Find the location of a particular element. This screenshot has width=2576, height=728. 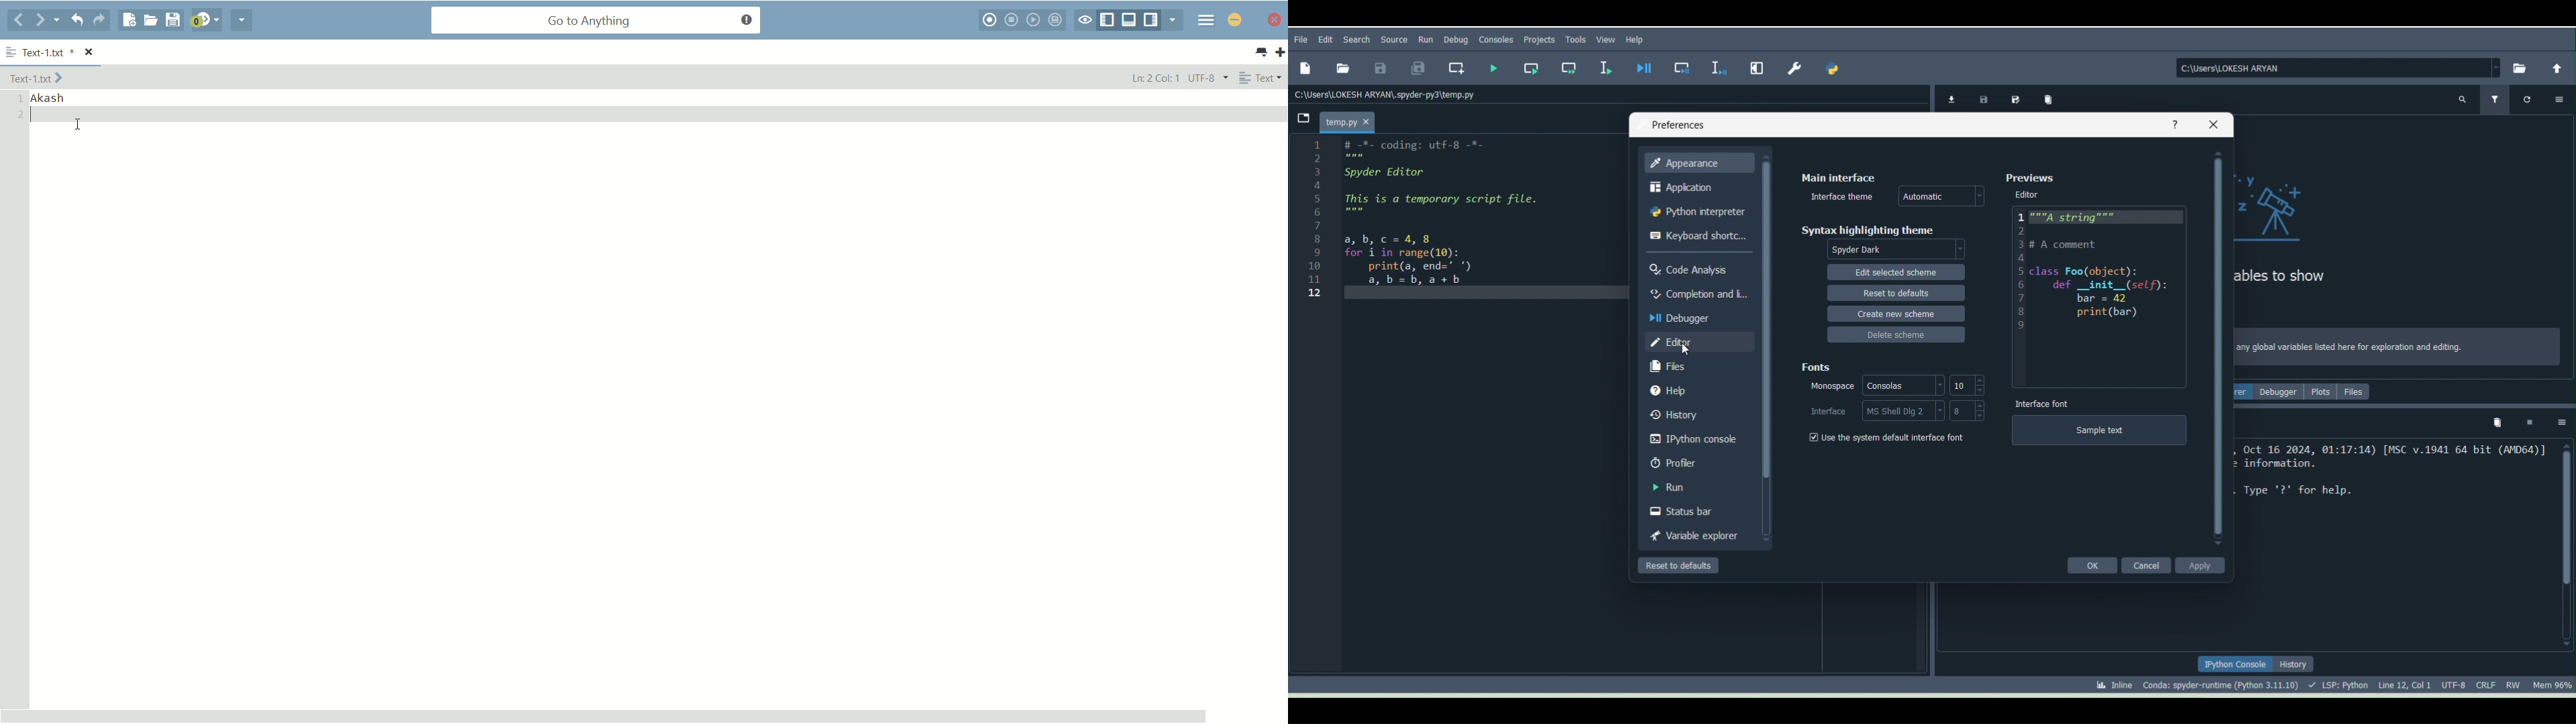

Editor is located at coordinates (2029, 194).